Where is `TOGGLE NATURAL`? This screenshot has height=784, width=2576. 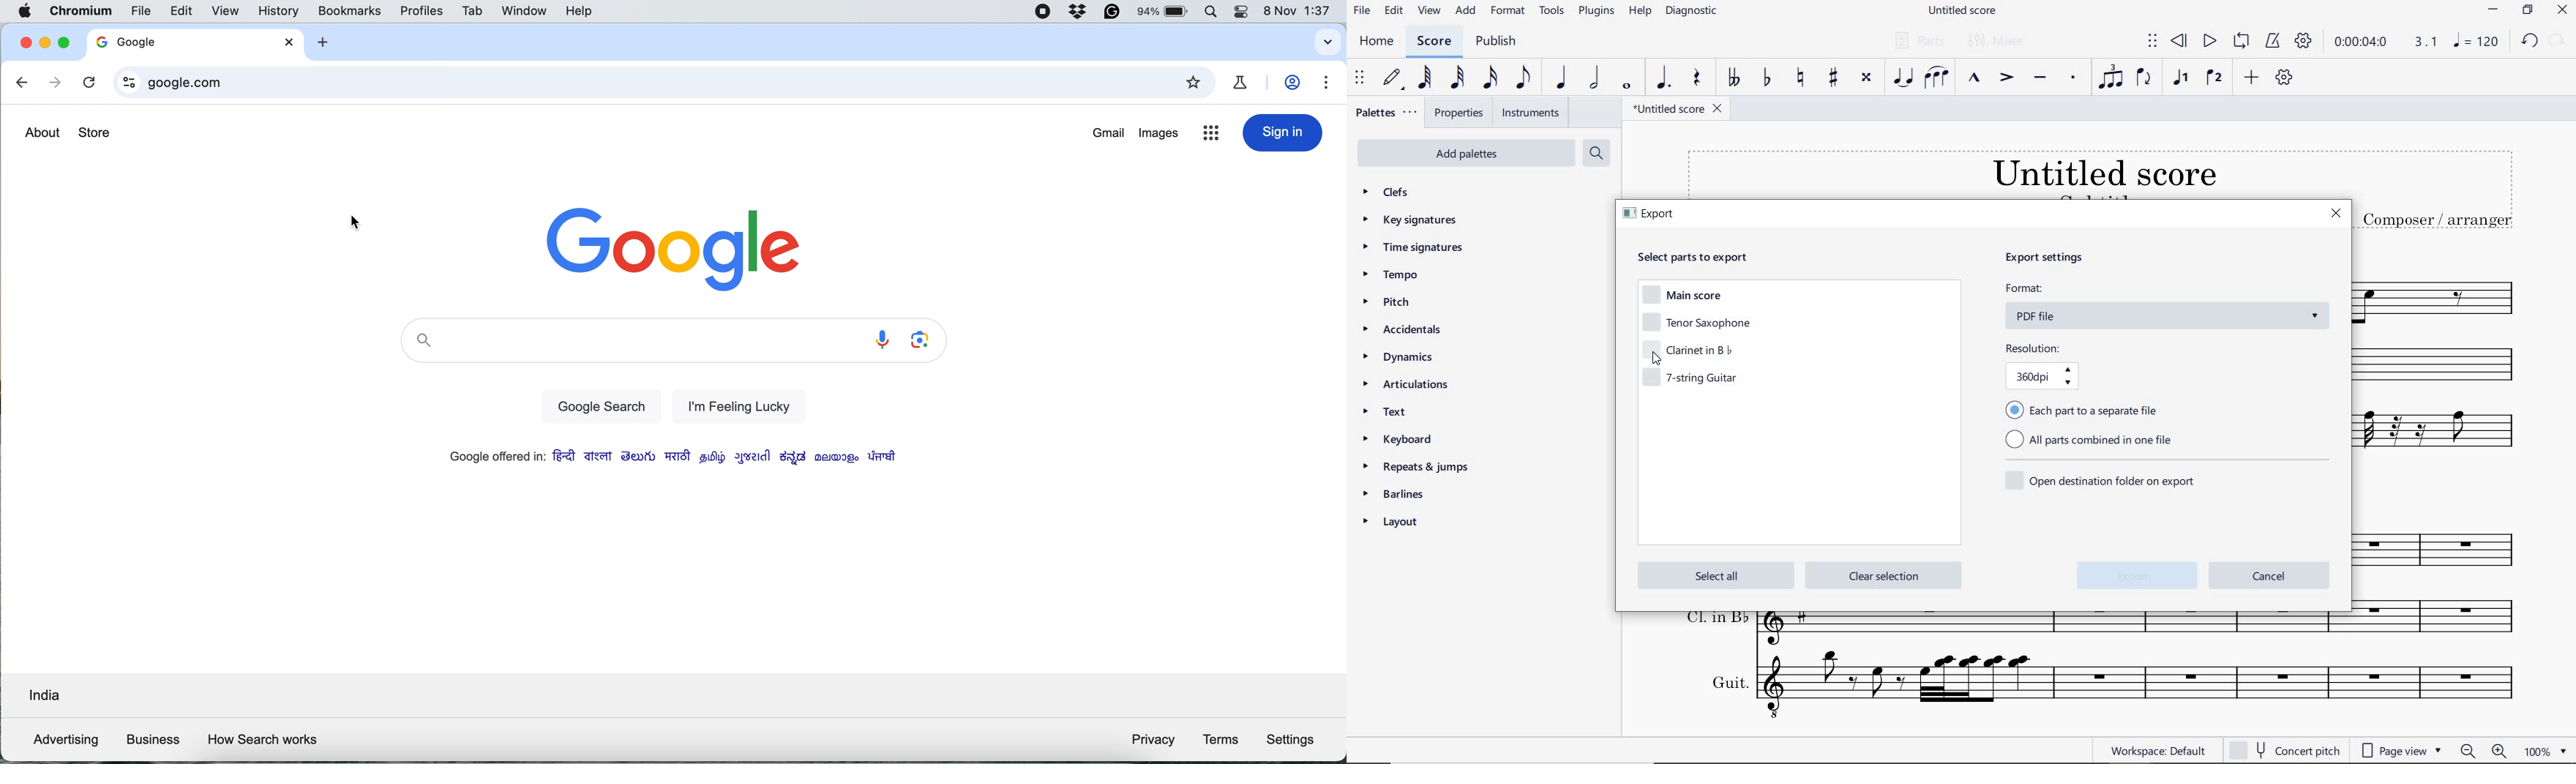
TOGGLE NATURAL is located at coordinates (1800, 78).